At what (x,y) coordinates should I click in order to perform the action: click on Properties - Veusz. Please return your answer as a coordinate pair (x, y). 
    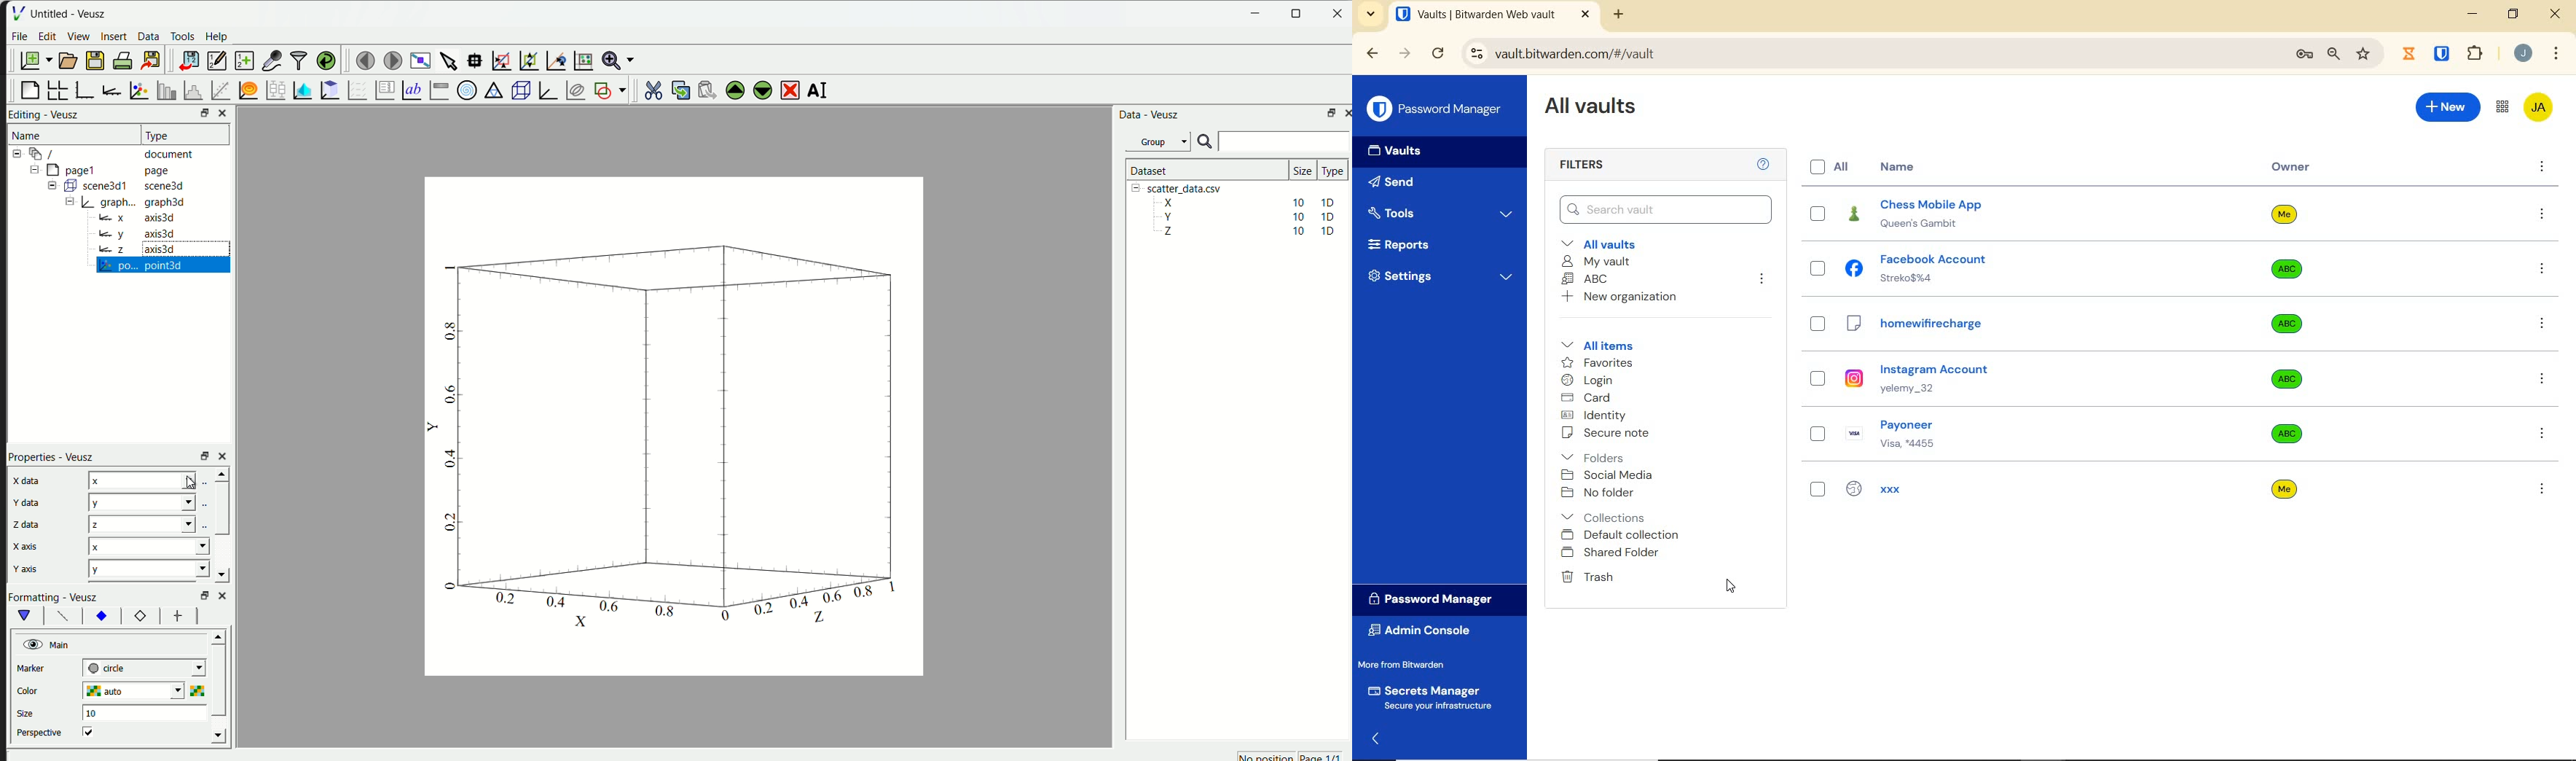
    Looking at the image, I should click on (51, 456).